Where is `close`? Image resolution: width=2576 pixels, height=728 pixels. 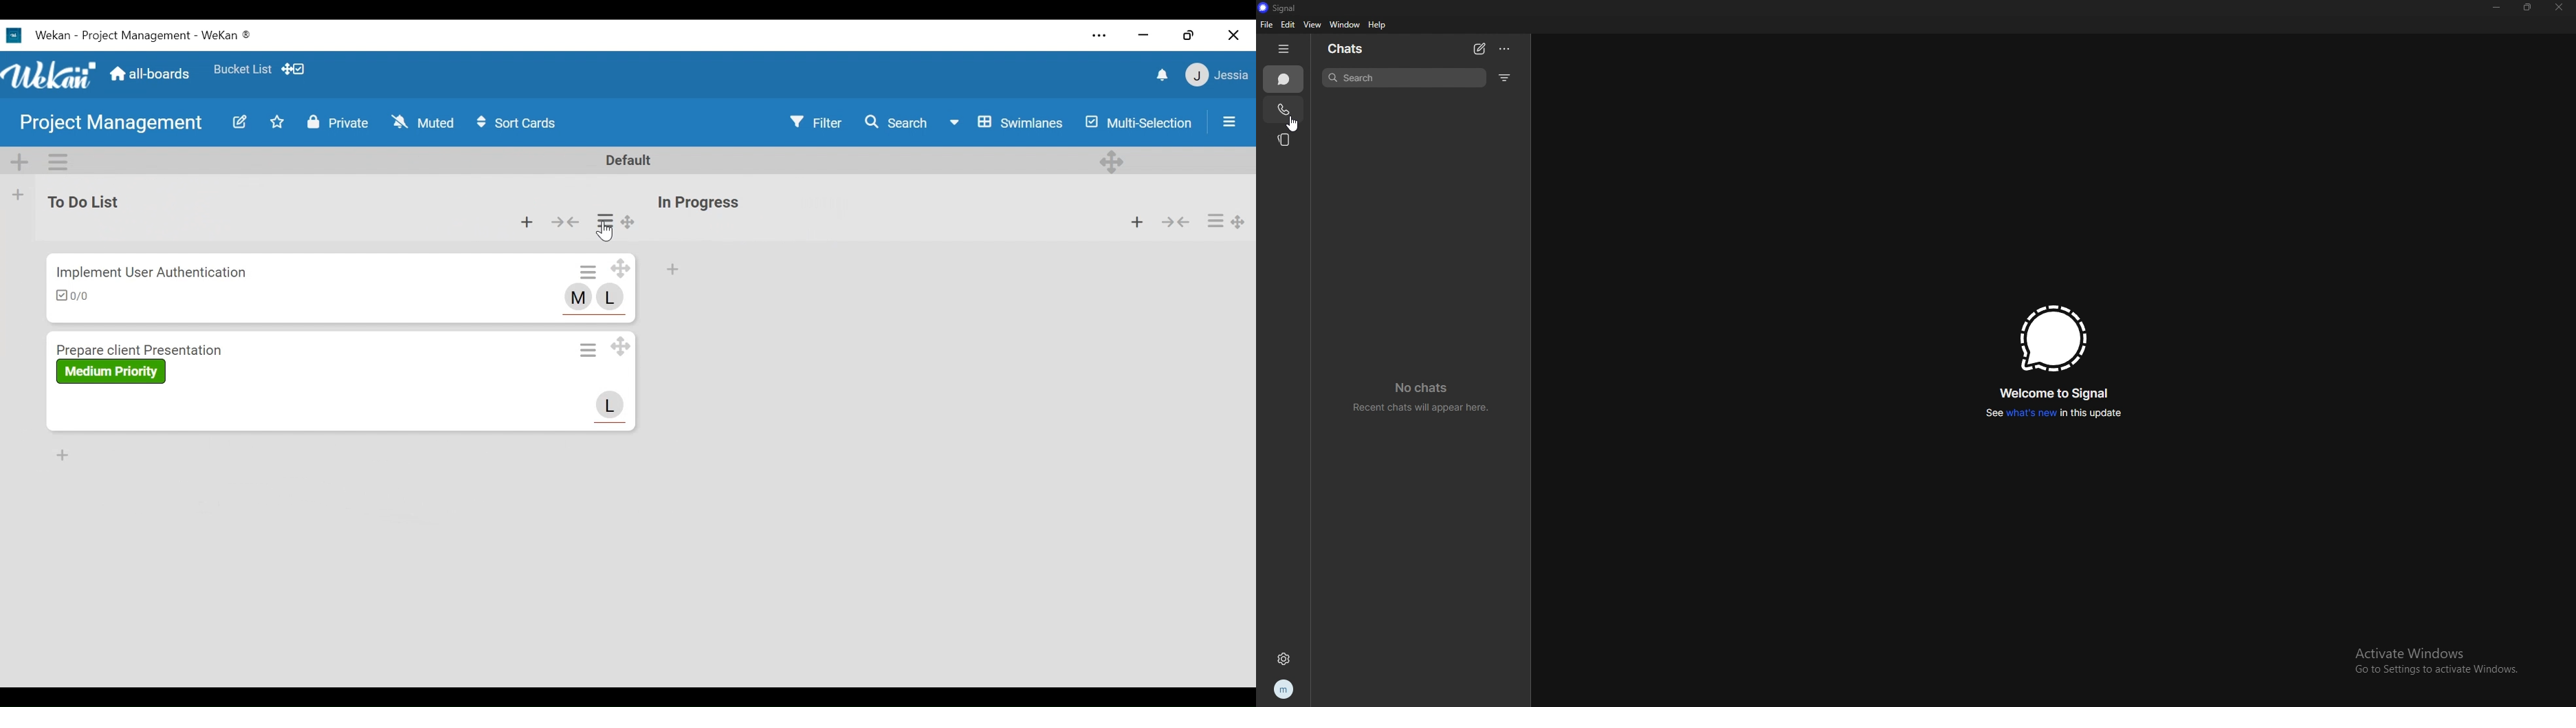
close is located at coordinates (2559, 8).